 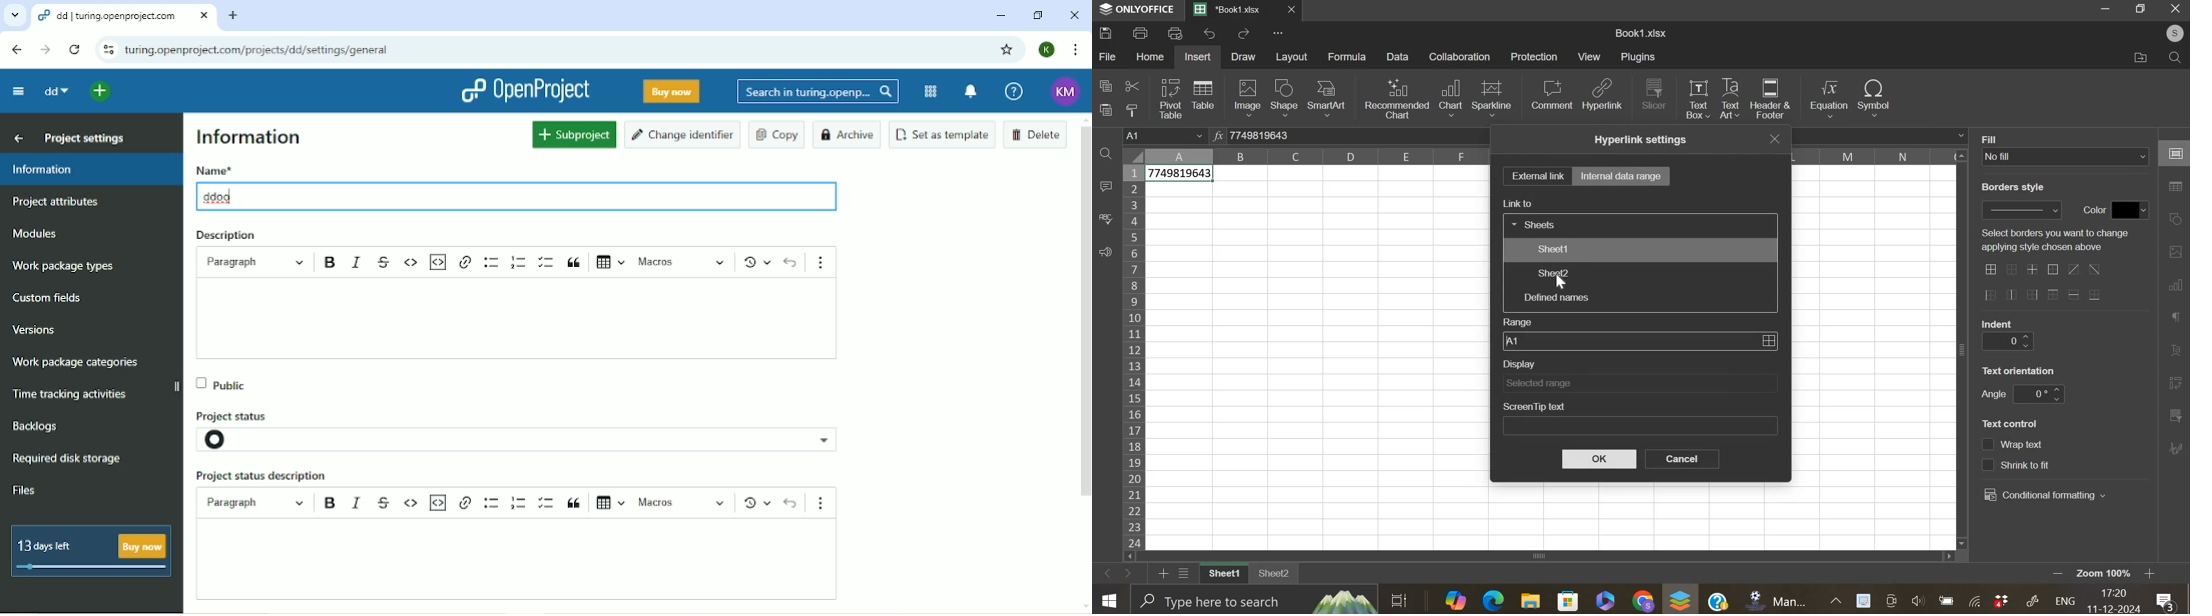 I want to click on text art, so click(x=1730, y=99).